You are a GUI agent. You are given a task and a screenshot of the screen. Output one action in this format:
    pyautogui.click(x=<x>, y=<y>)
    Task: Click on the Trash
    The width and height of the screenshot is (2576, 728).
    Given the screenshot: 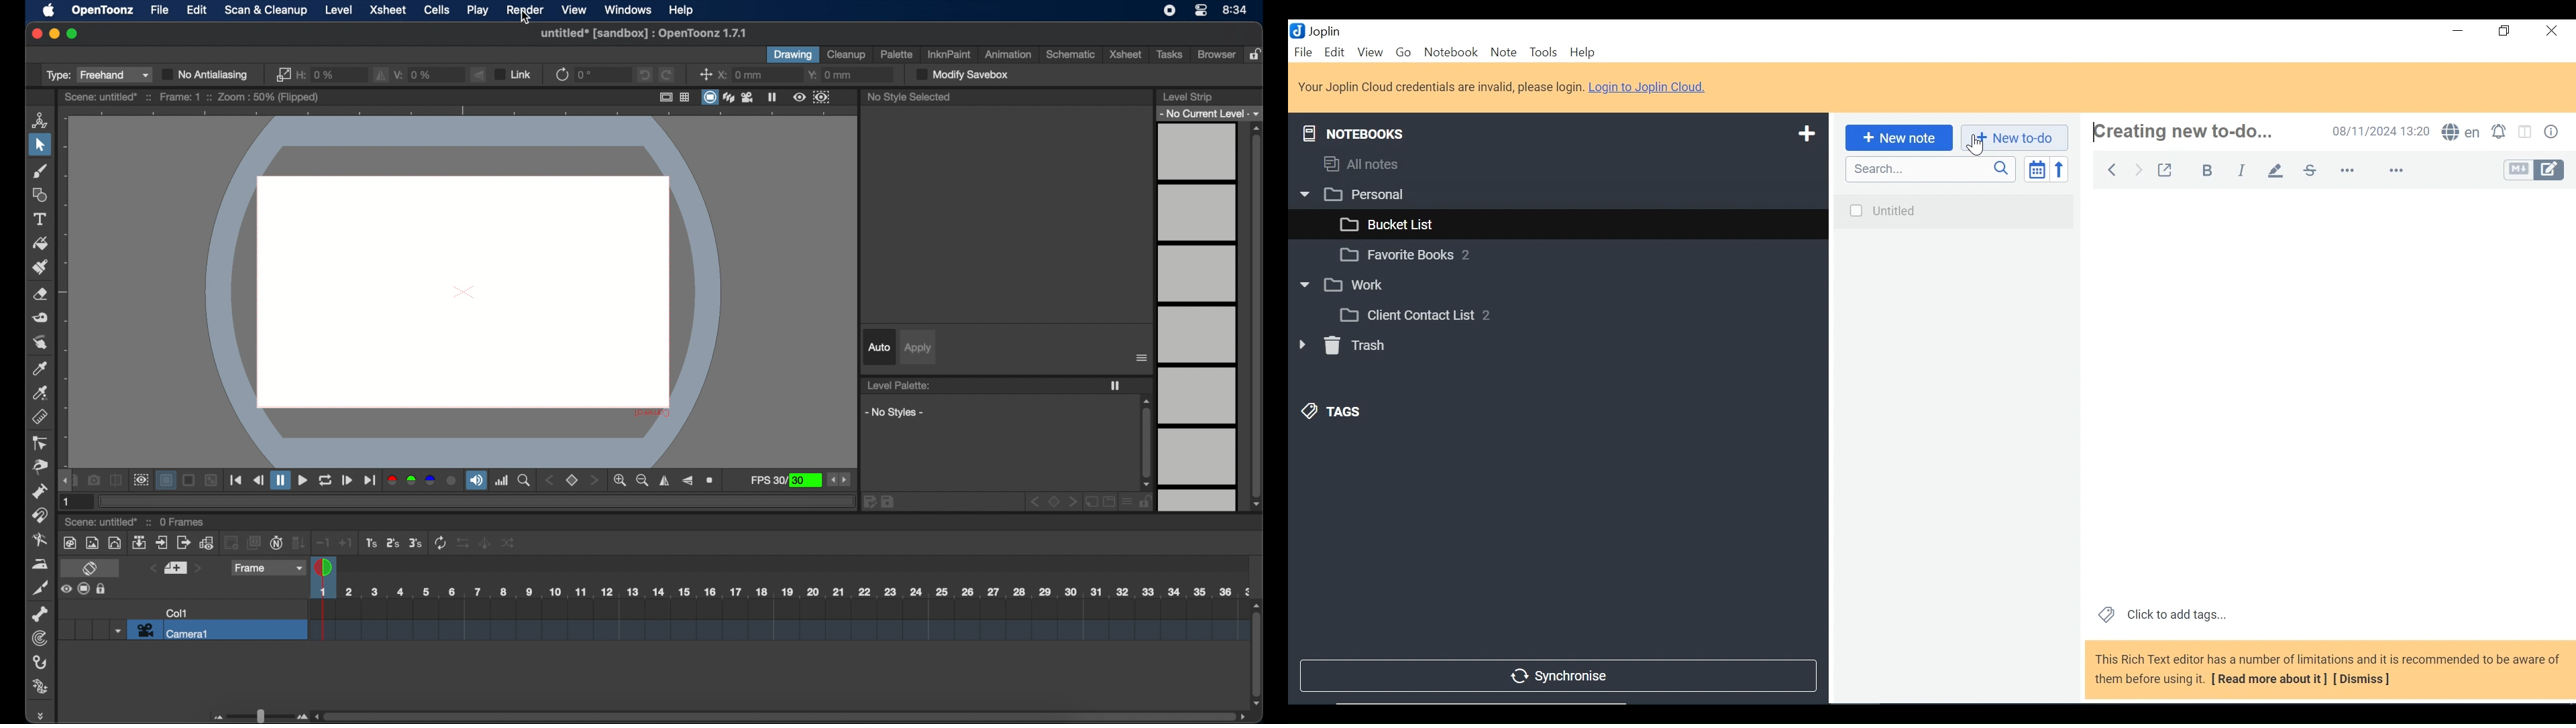 What is the action you would take?
    pyautogui.click(x=1342, y=348)
    